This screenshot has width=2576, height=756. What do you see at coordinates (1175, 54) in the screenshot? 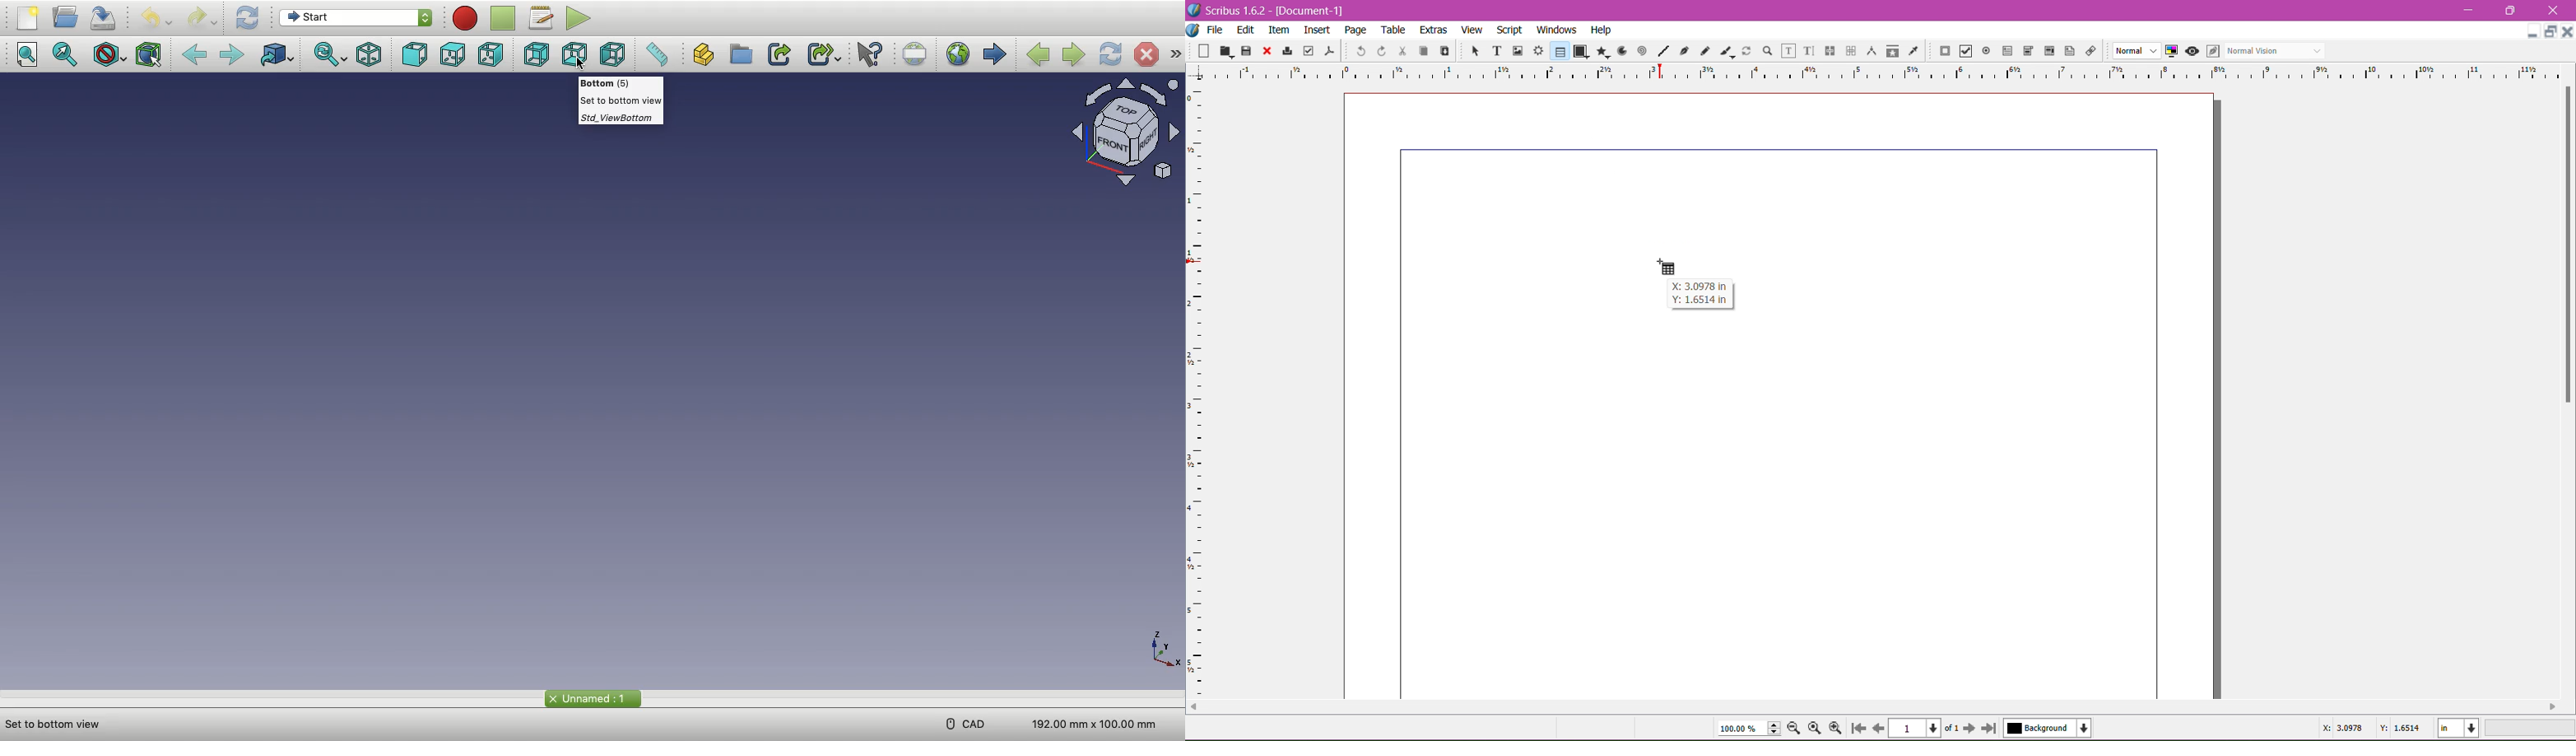
I see `Navigation` at bounding box center [1175, 54].